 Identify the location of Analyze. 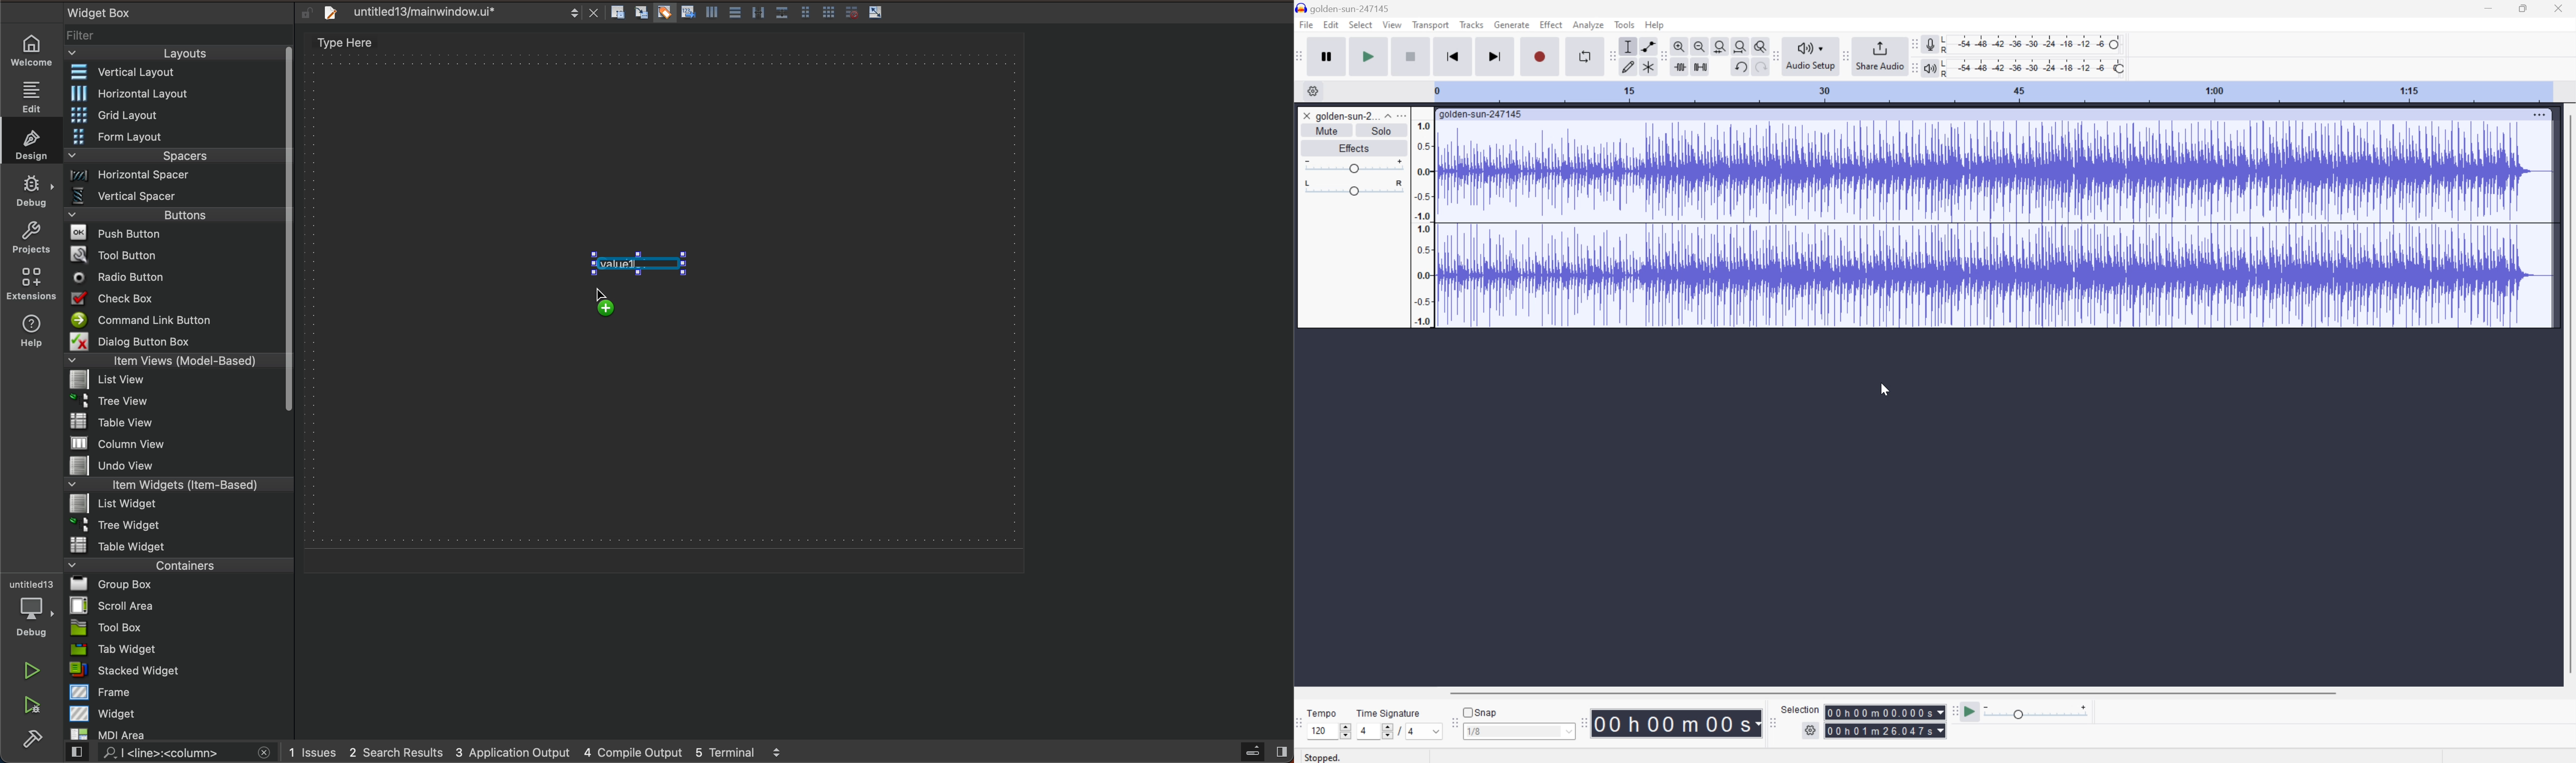
(1588, 25).